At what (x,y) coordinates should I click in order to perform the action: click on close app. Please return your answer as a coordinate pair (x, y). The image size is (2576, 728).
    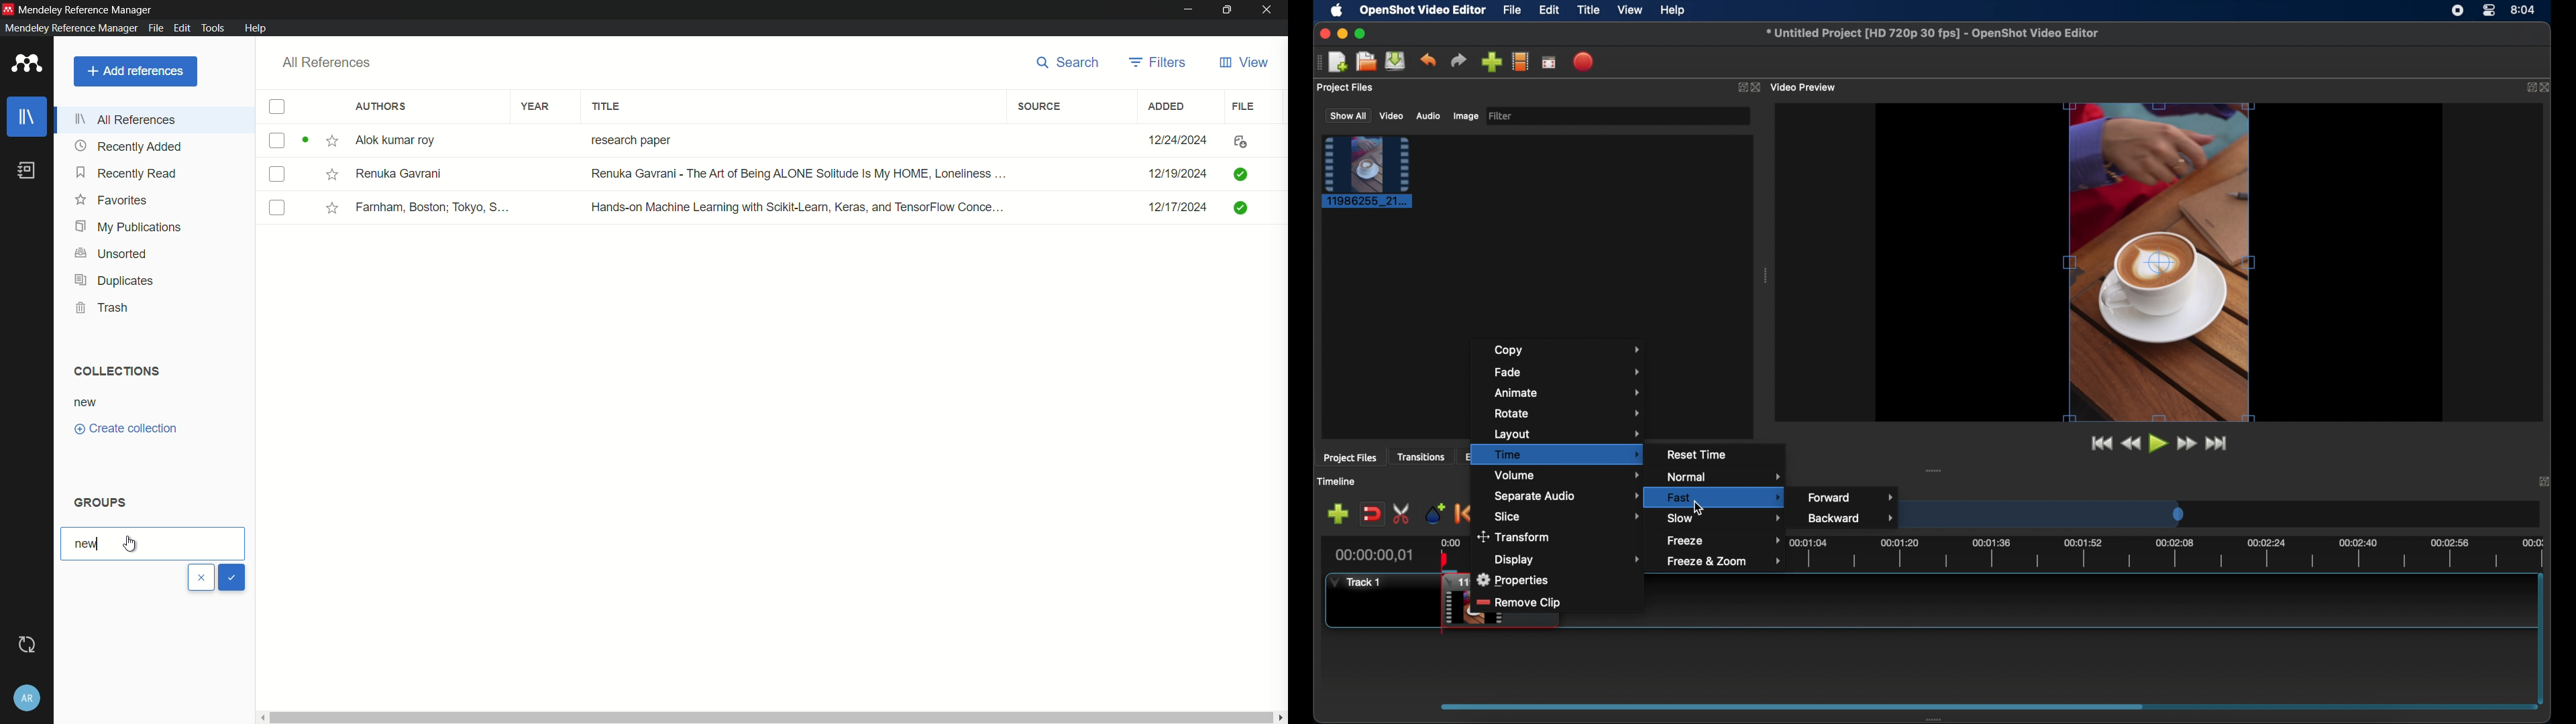
    Looking at the image, I should click on (1269, 9).